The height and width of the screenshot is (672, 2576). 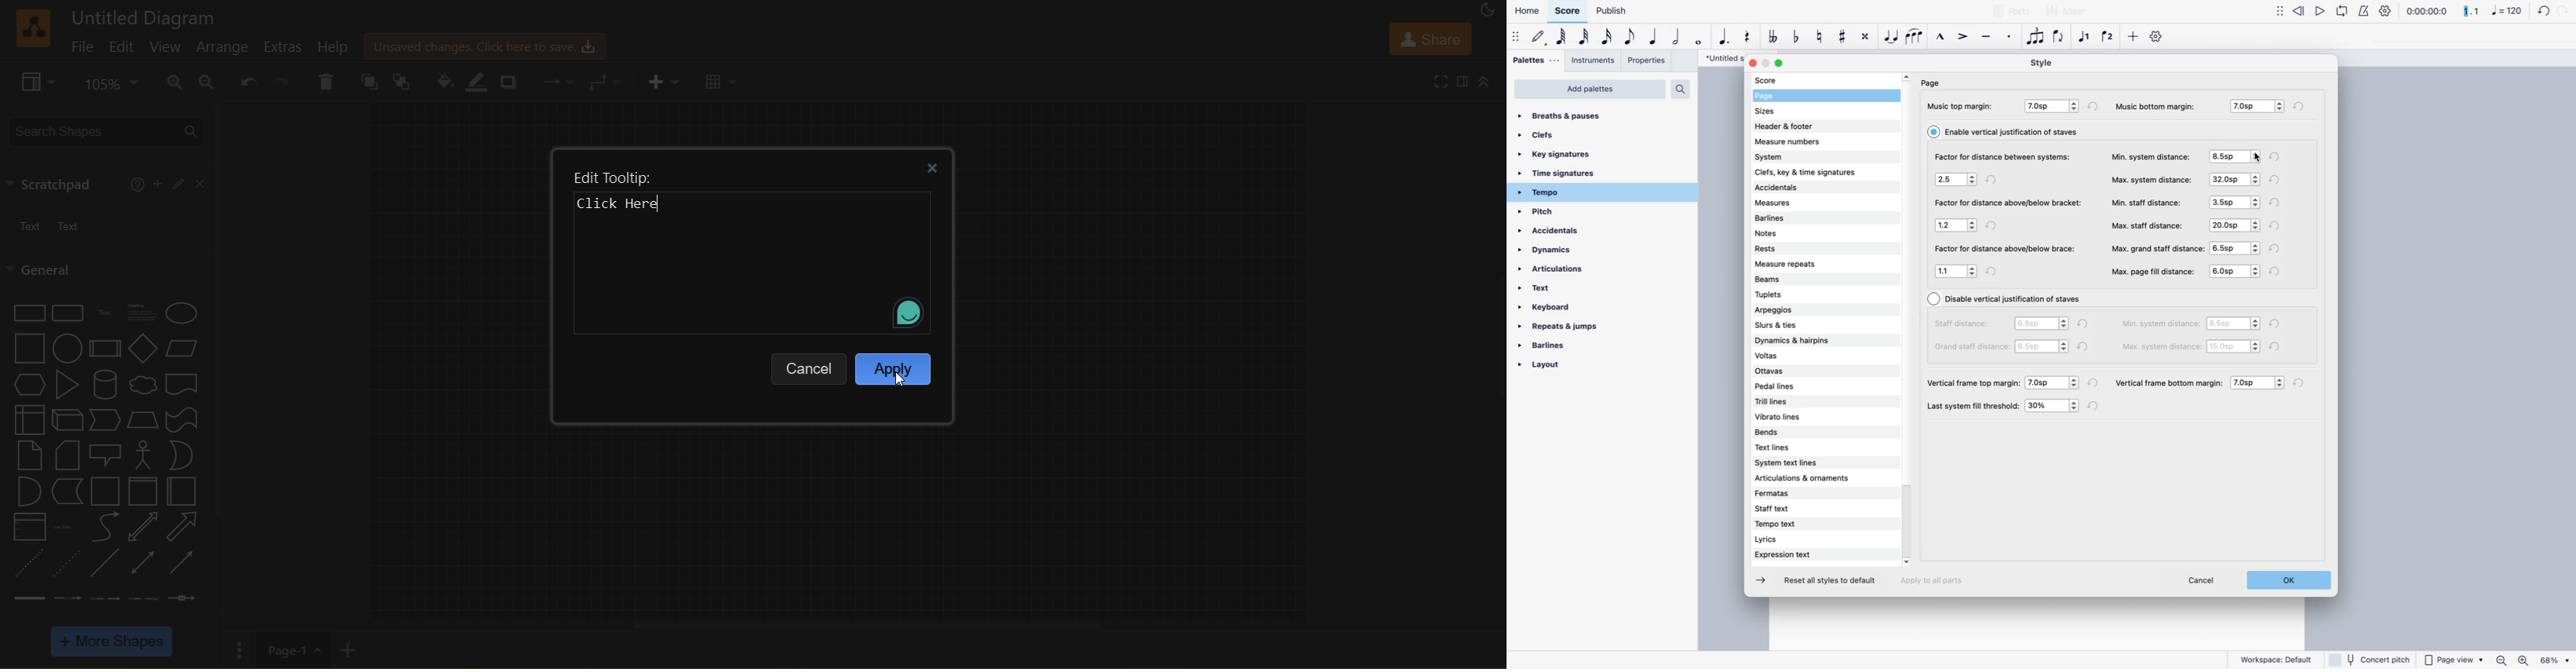 What do you see at coordinates (2060, 37) in the screenshot?
I see `flip direction` at bounding box center [2060, 37].